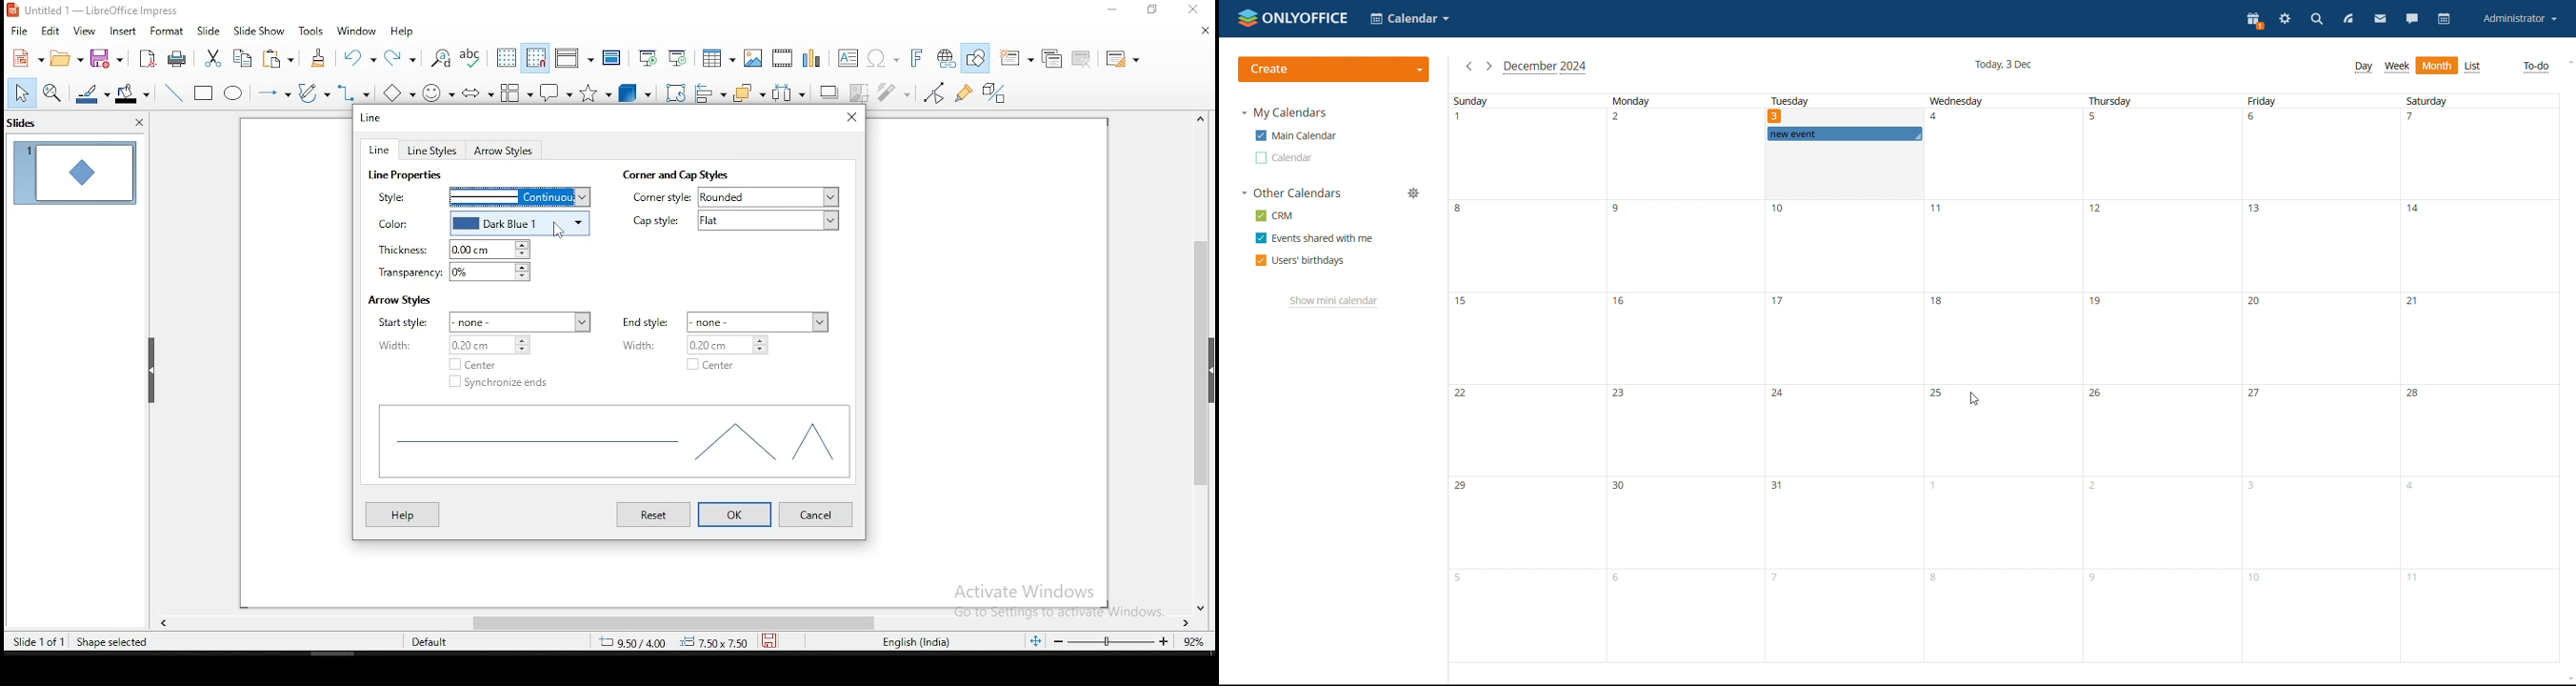  I want to click on start from current slide, so click(674, 58).